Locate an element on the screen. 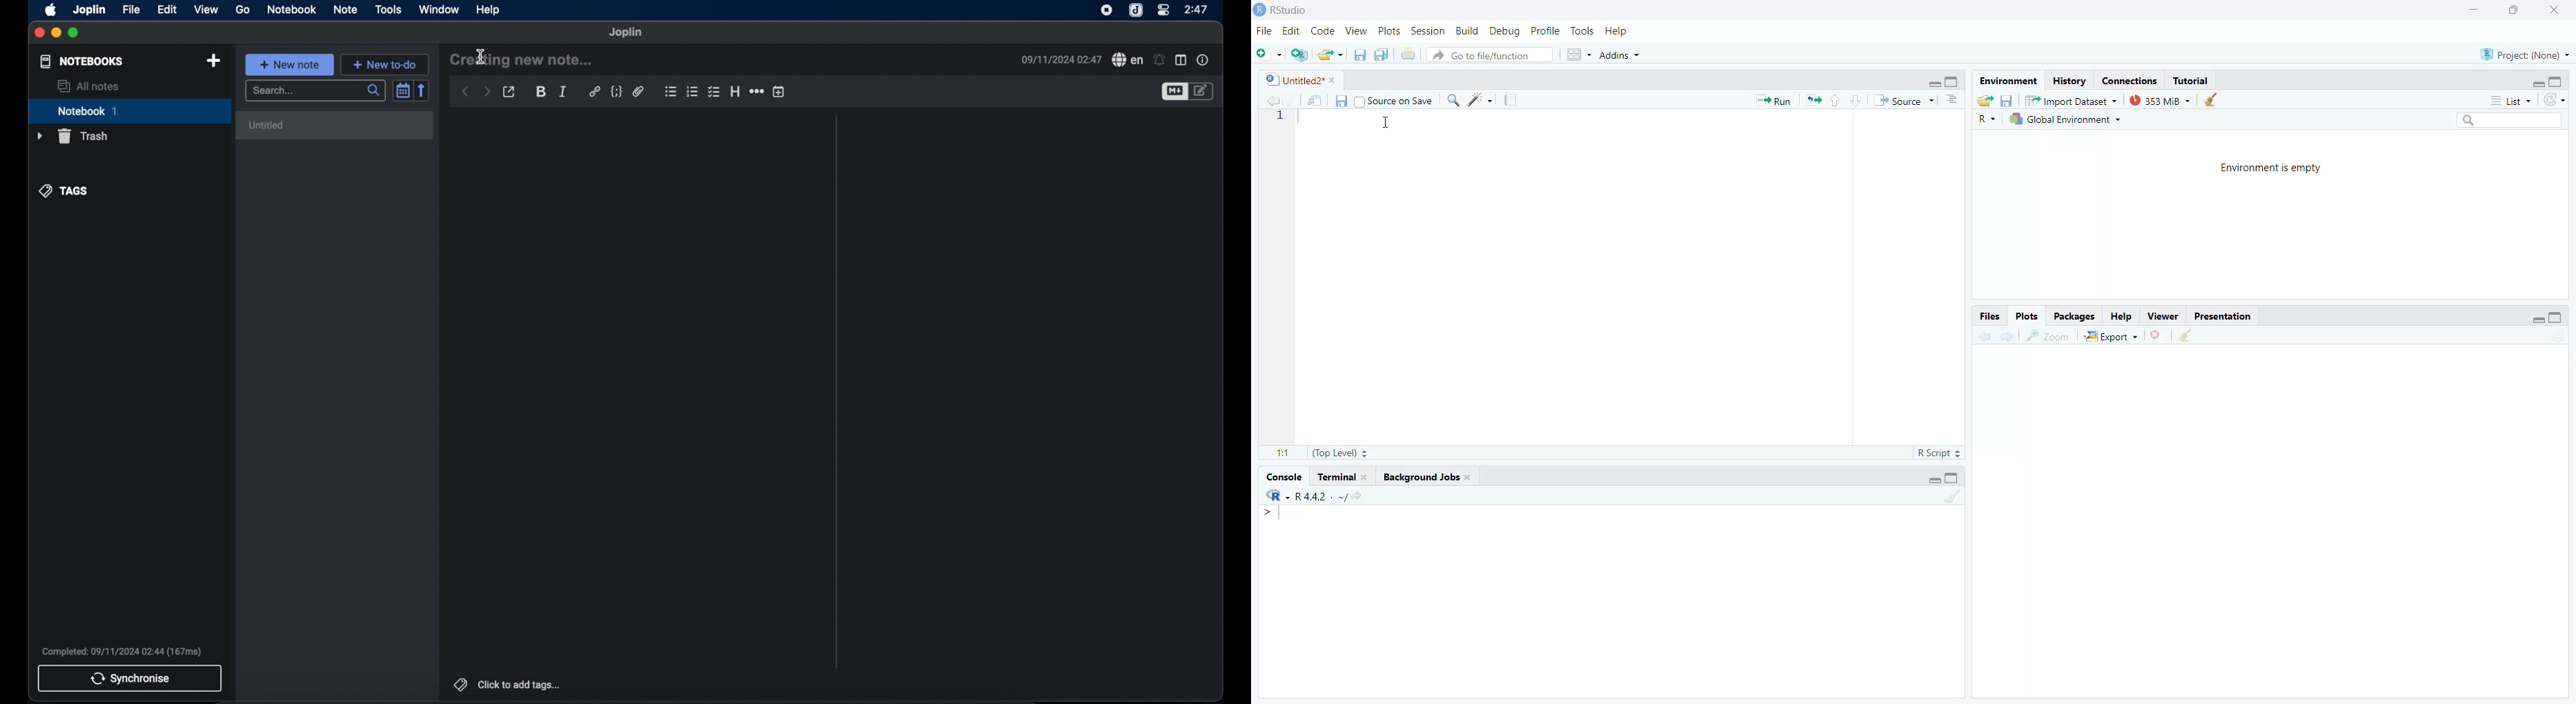 Image resolution: width=2576 pixels, height=728 pixels. Files is located at coordinates (1987, 316).